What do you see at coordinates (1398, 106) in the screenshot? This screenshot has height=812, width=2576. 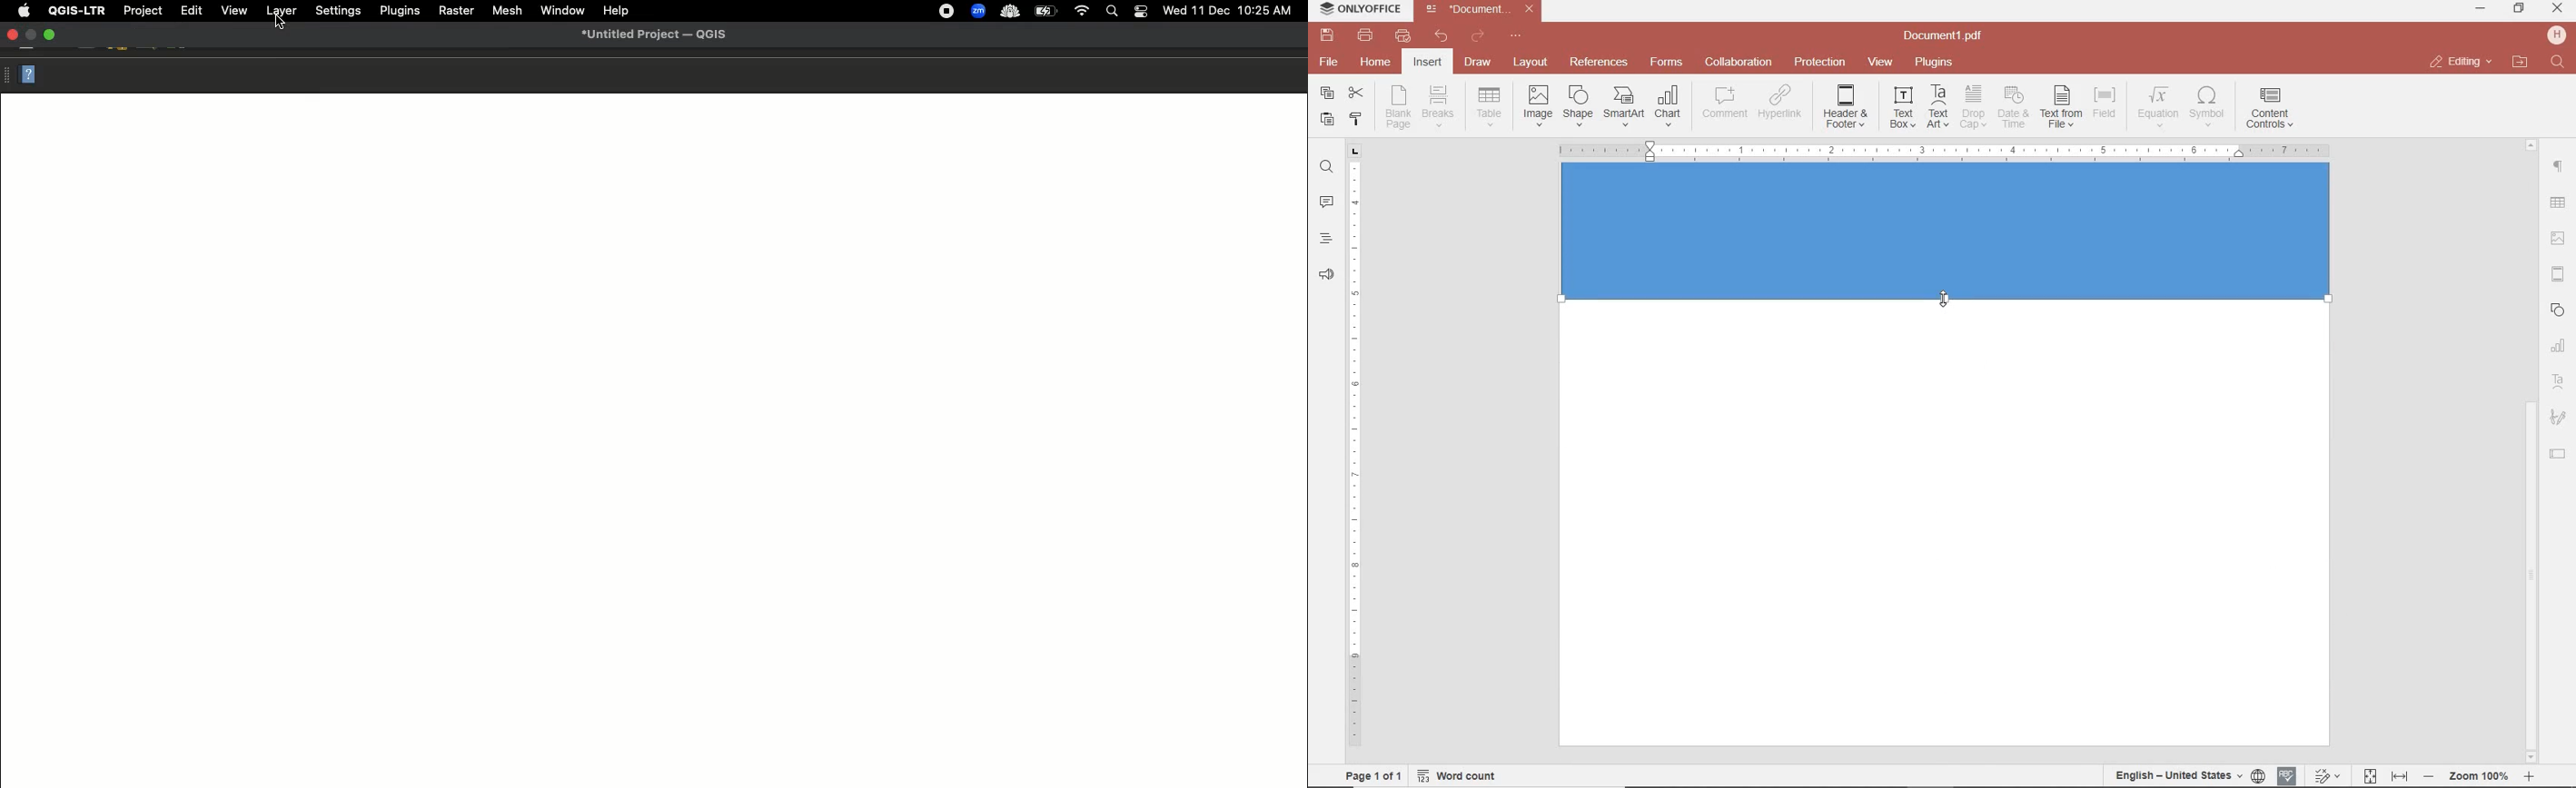 I see `INSERT BLANK PAGE` at bounding box center [1398, 106].